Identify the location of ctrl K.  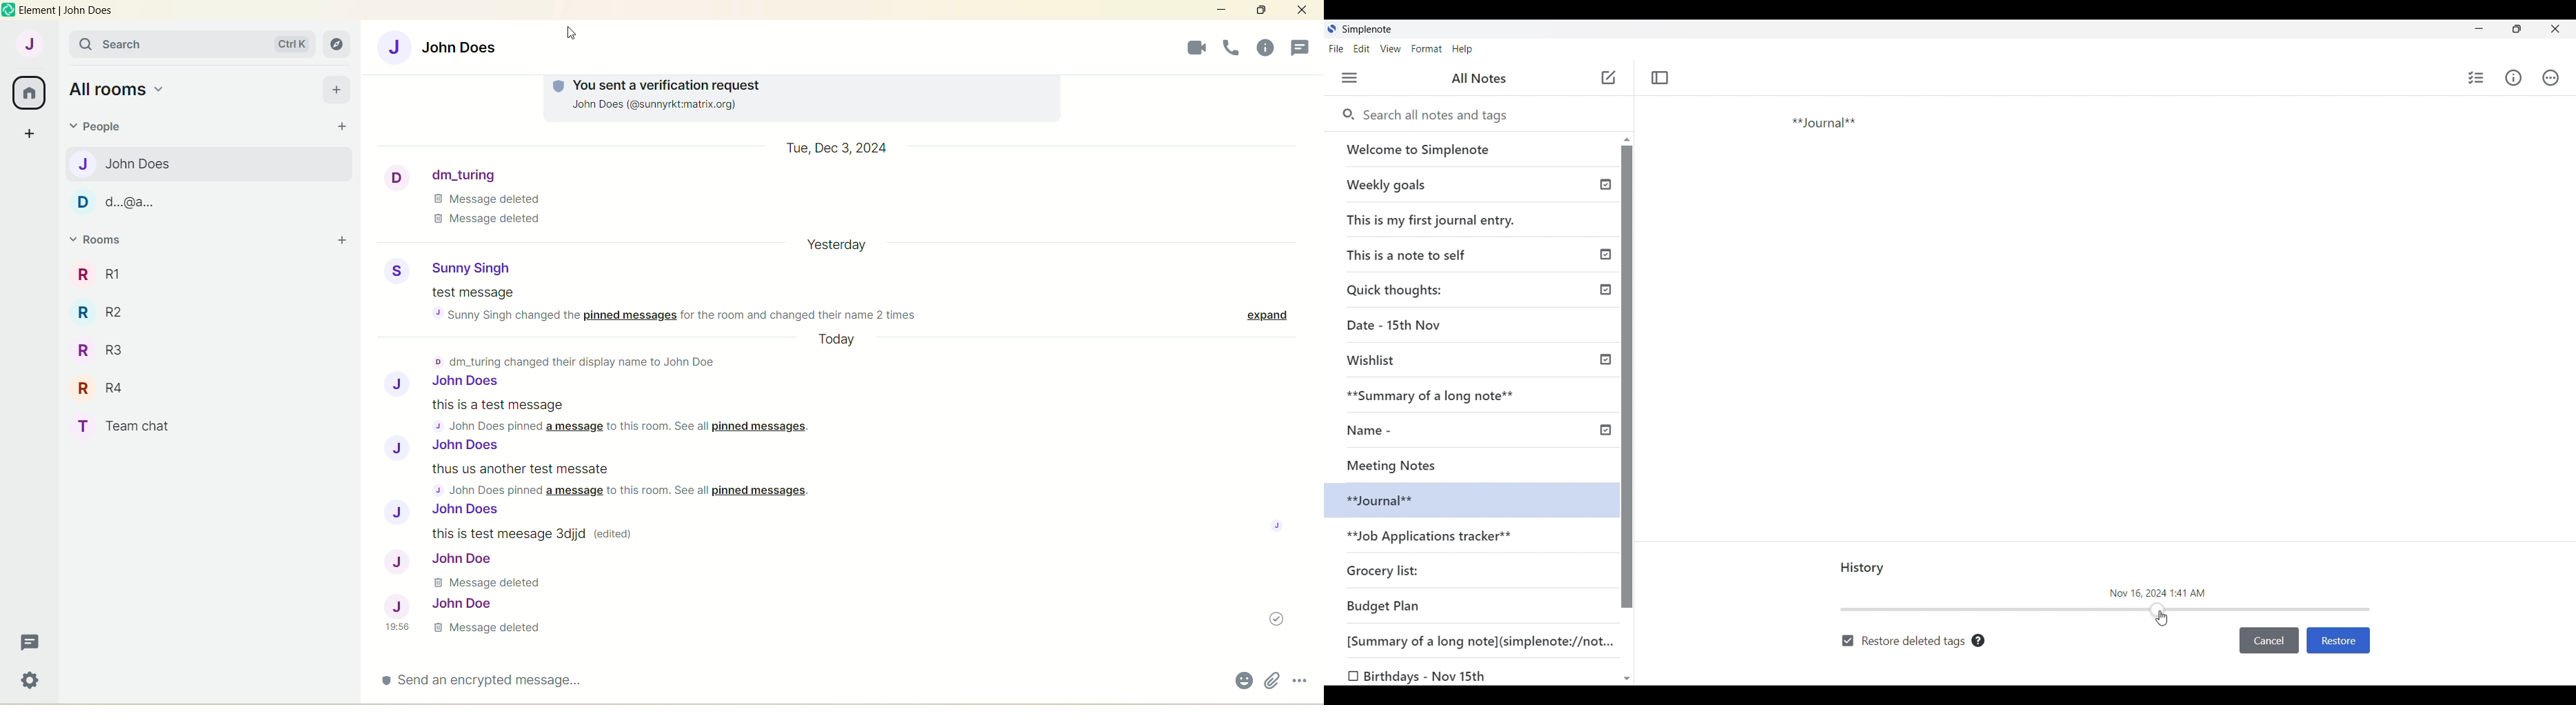
(291, 44).